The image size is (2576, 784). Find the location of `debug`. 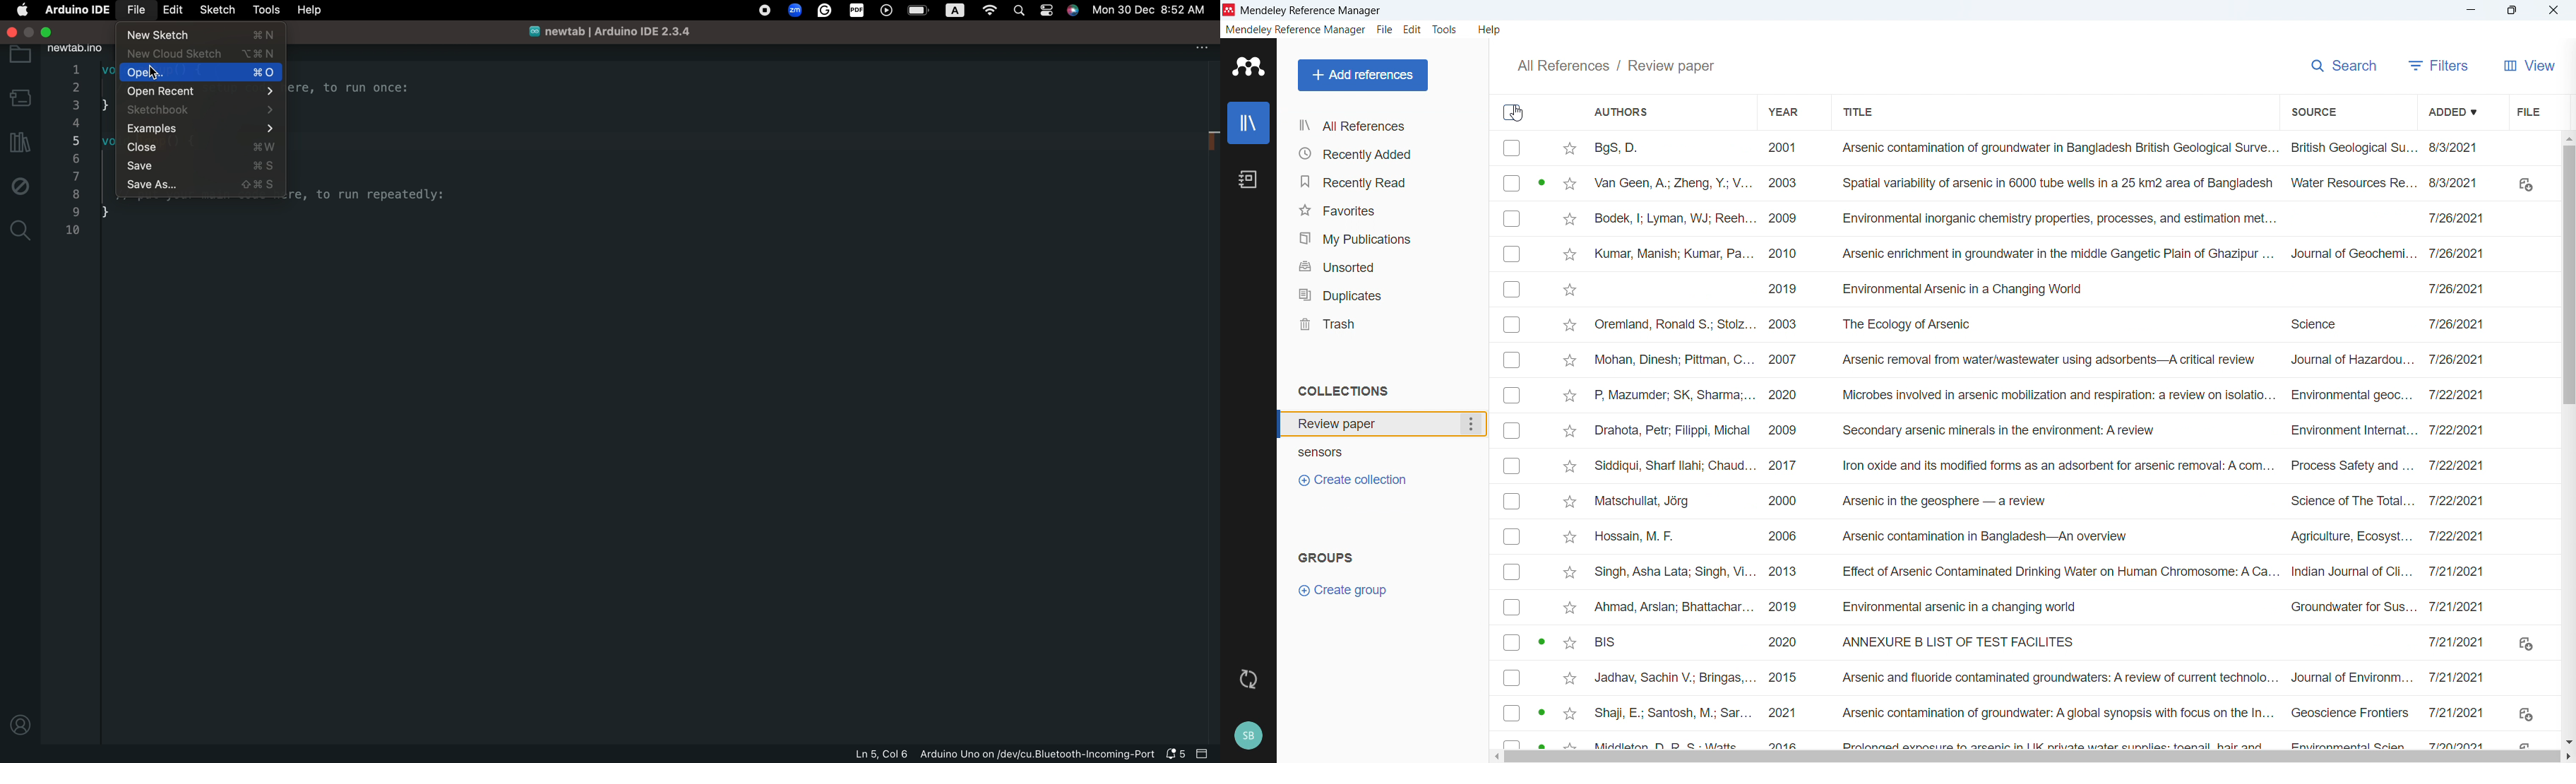

debug is located at coordinates (19, 185).